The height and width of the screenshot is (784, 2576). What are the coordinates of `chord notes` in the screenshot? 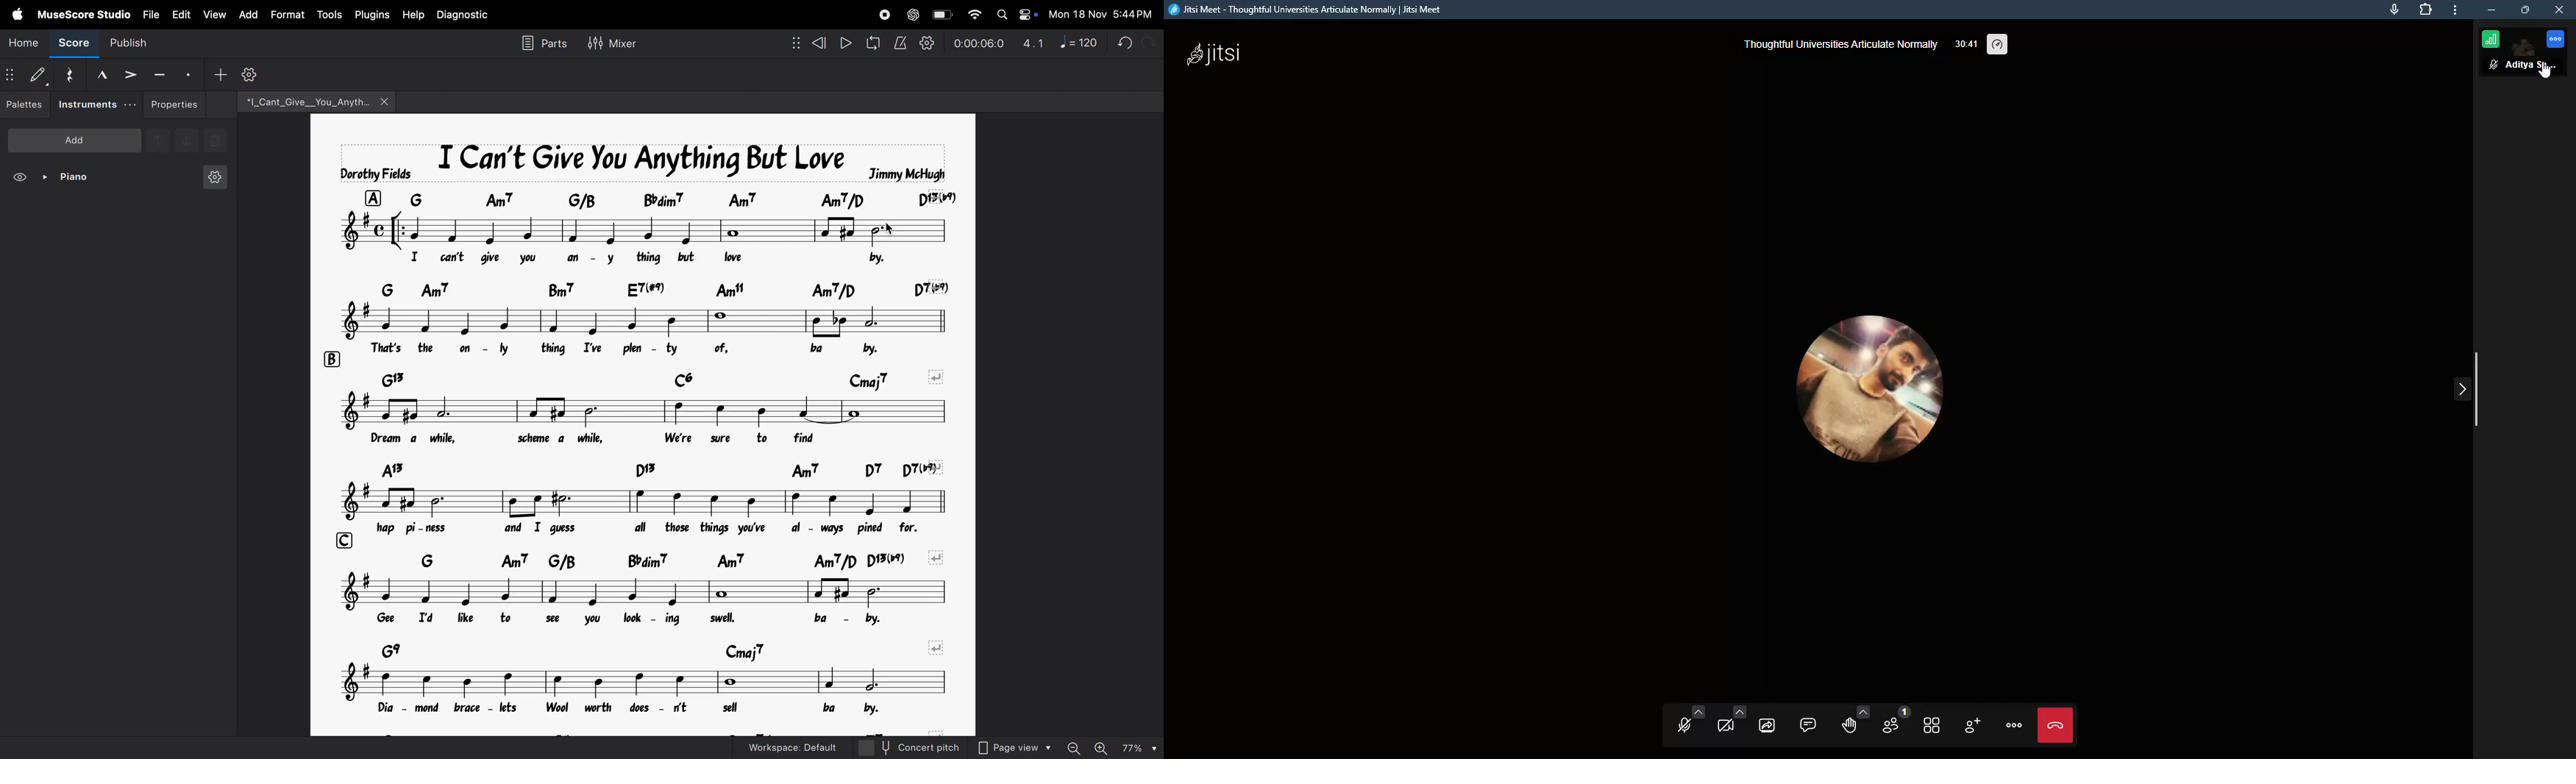 It's located at (666, 379).